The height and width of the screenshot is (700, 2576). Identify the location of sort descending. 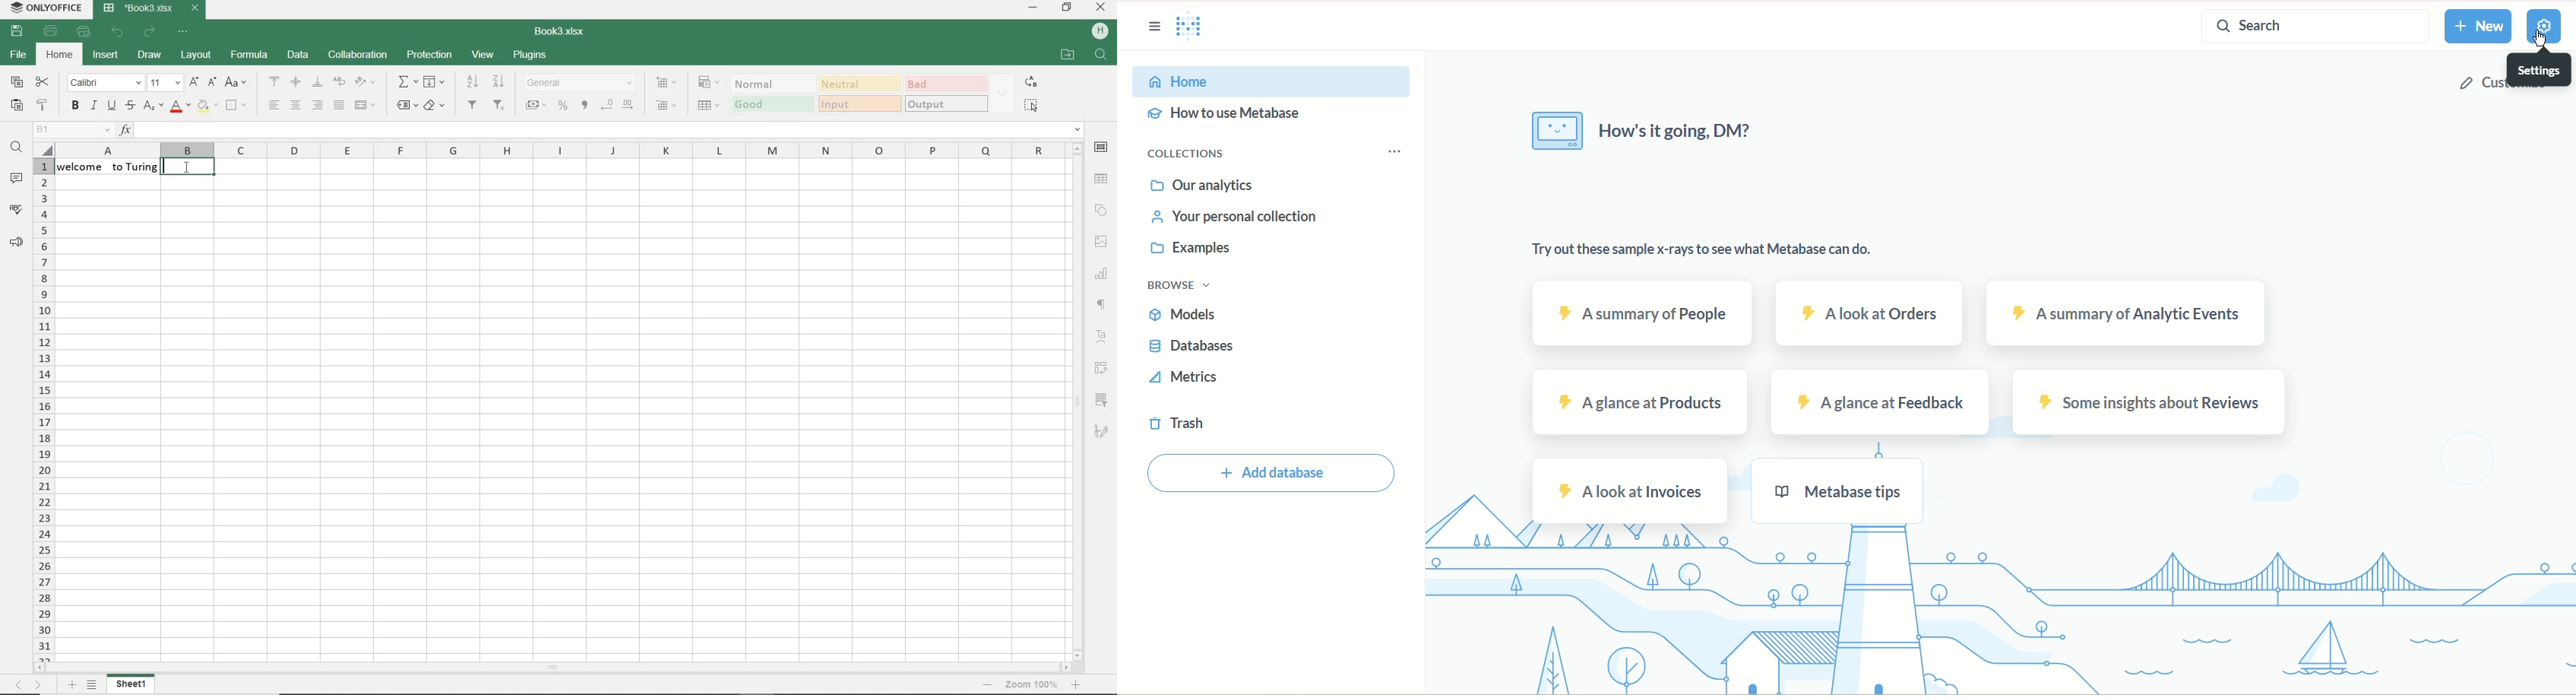
(499, 81).